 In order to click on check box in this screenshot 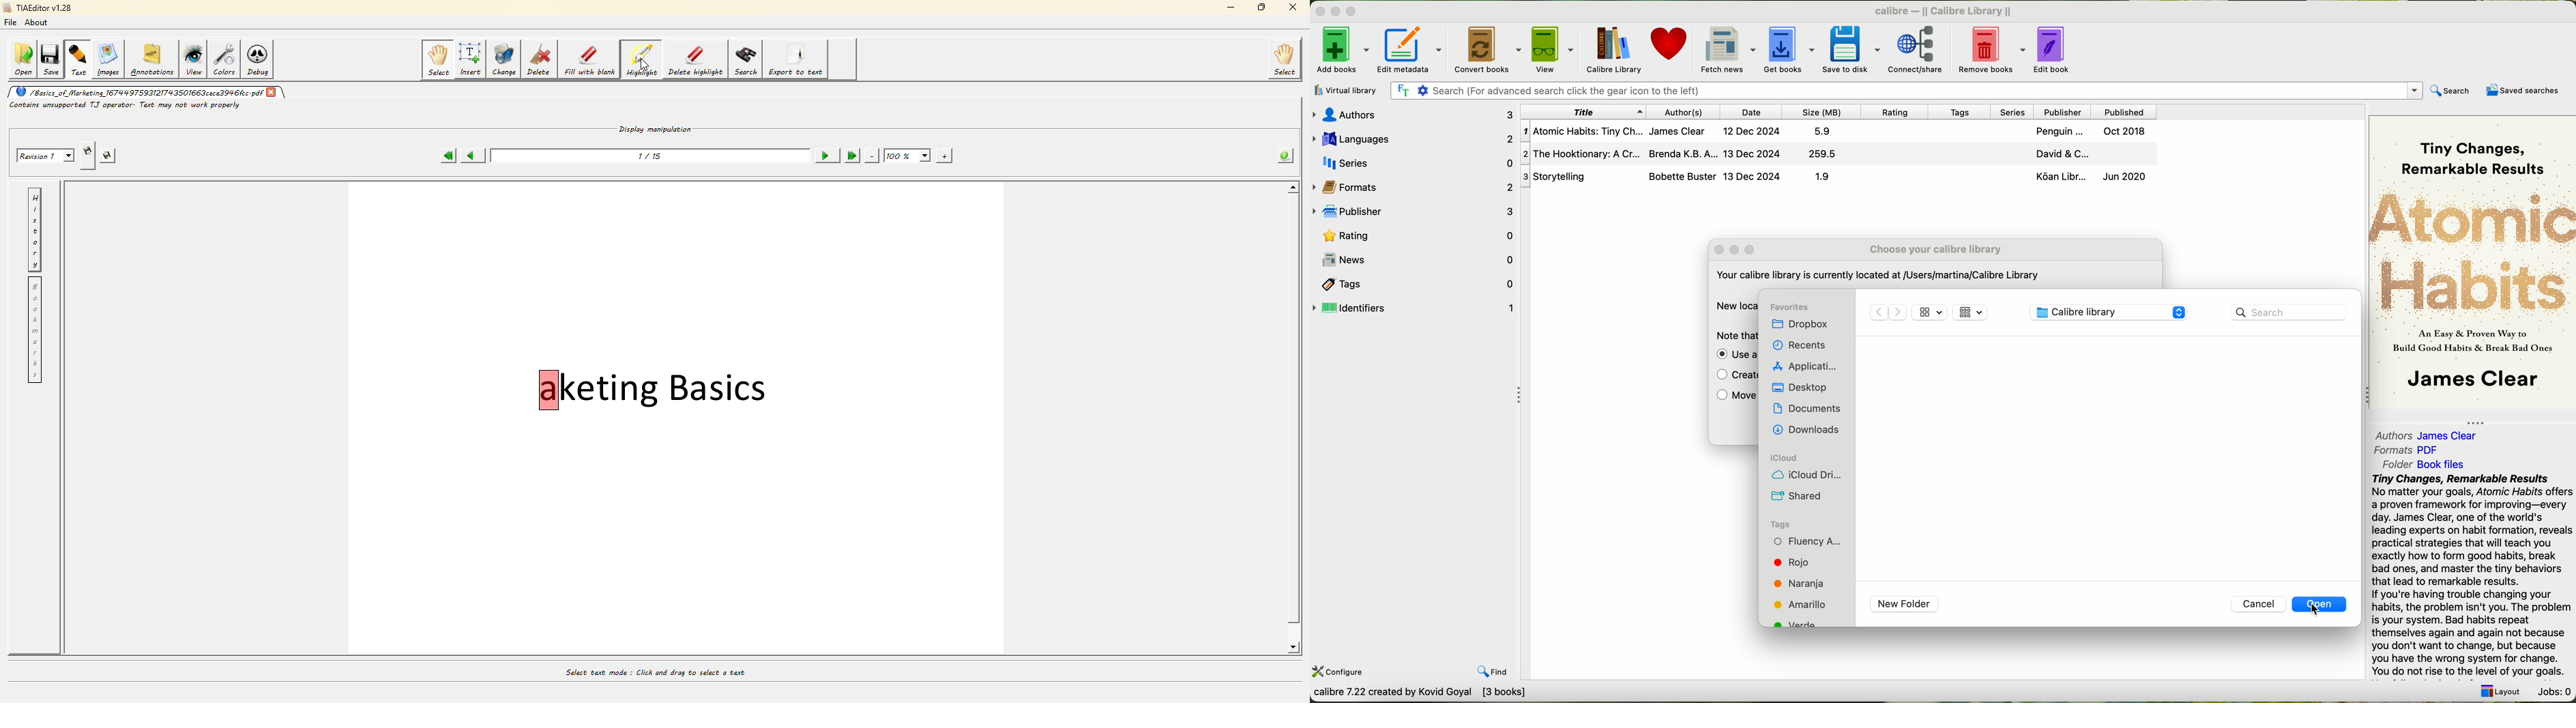, I will do `click(1718, 375)`.